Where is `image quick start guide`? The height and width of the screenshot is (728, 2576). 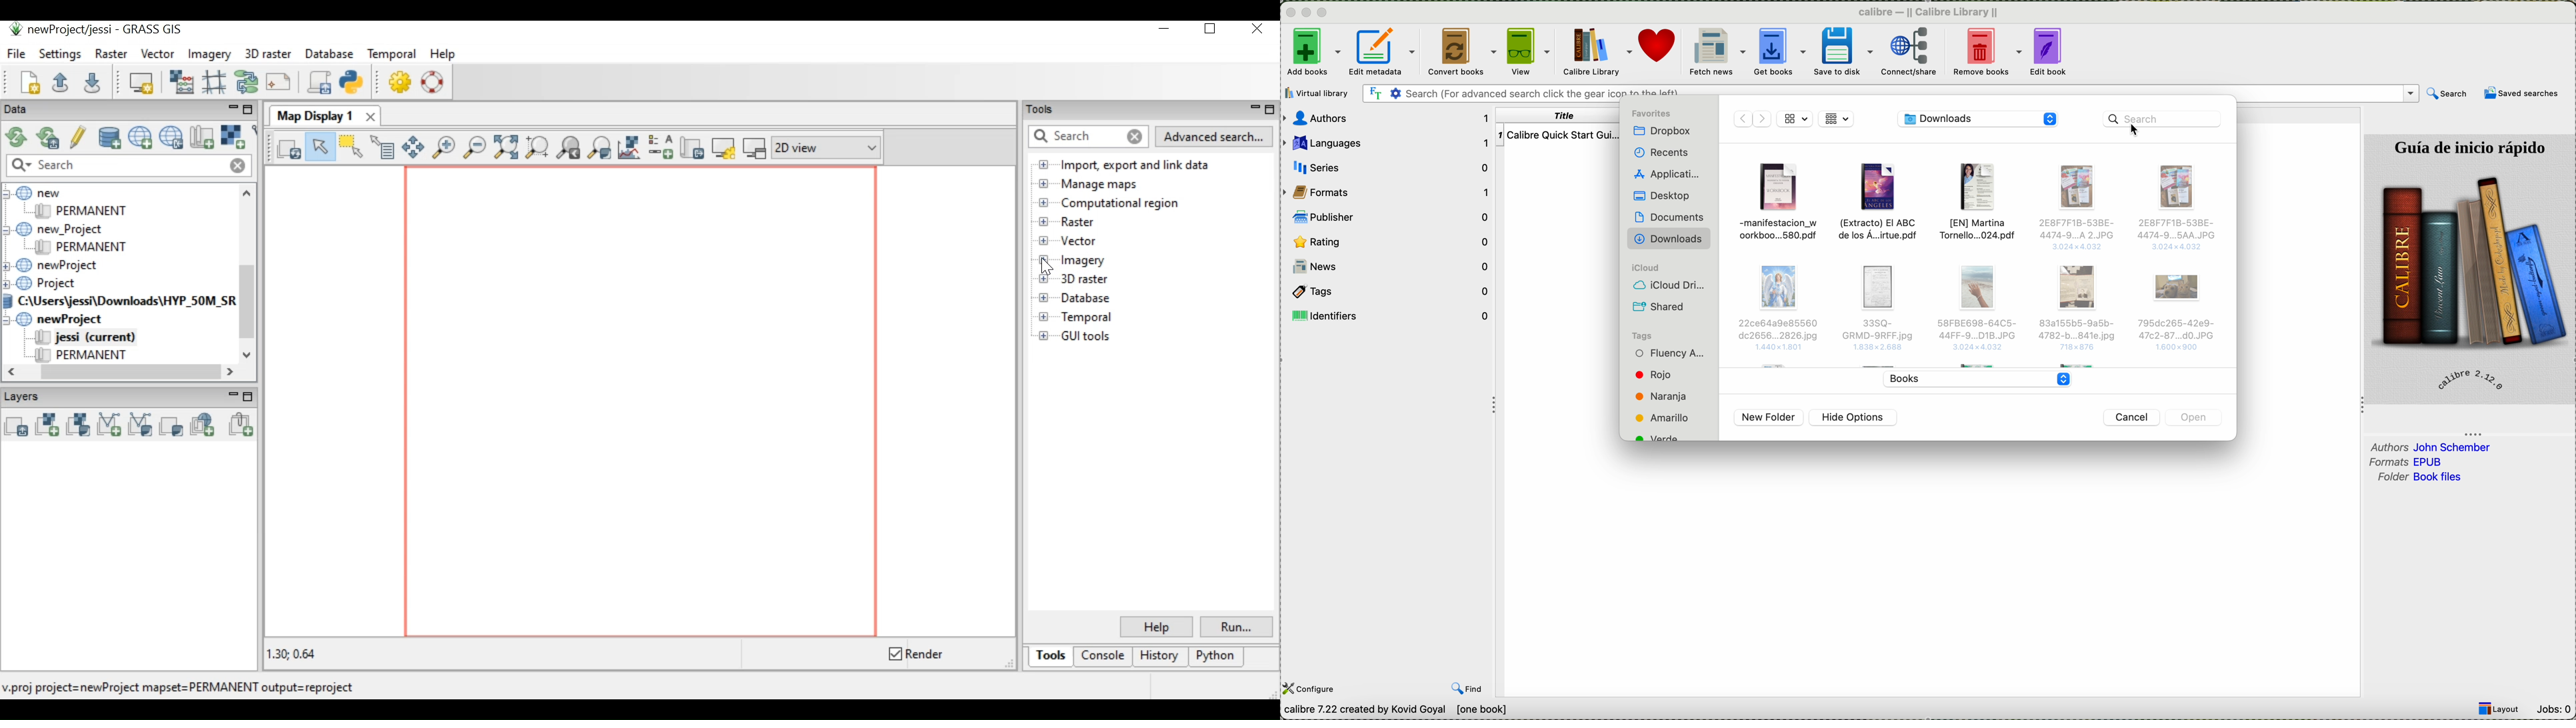
image quick start guide is located at coordinates (2471, 269).